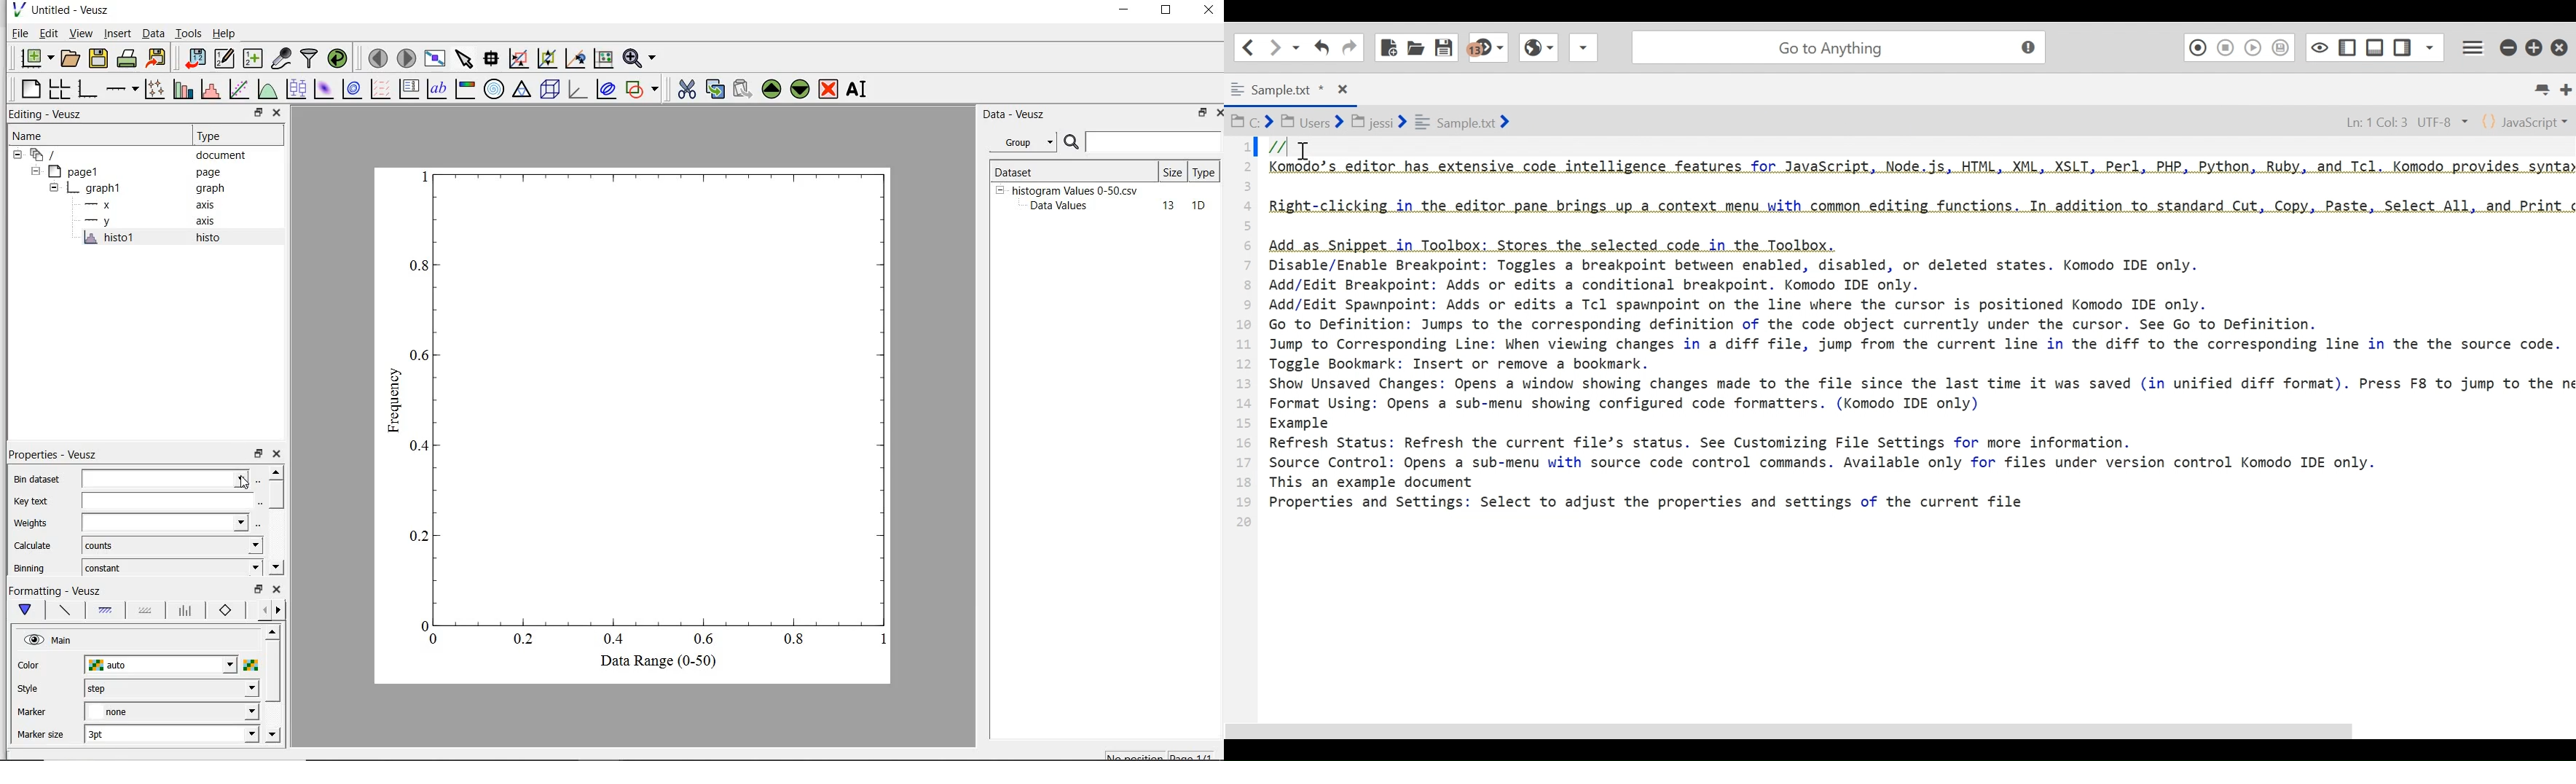 The width and height of the screenshot is (2576, 784). What do you see at coordinates (52, 453) in the screenshot?
I see `Properties - Veusz` at bounding box center [52, 453].